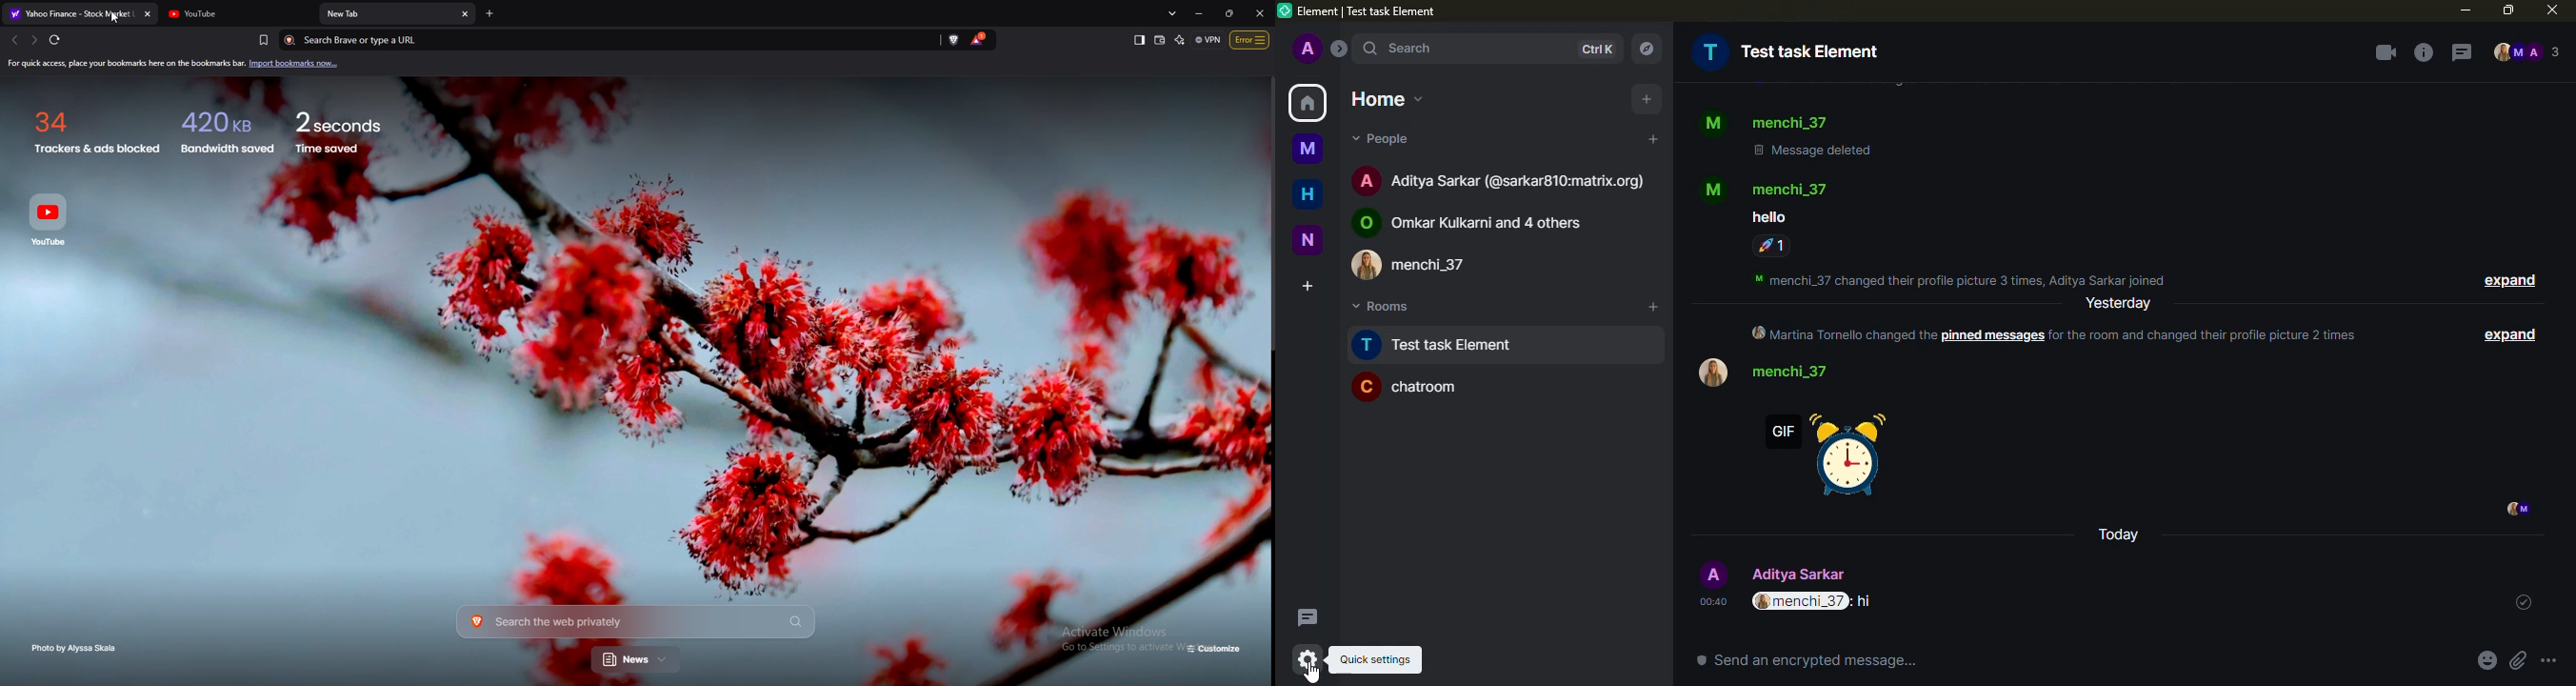  I want to click on new task element, so click(1441, 345).